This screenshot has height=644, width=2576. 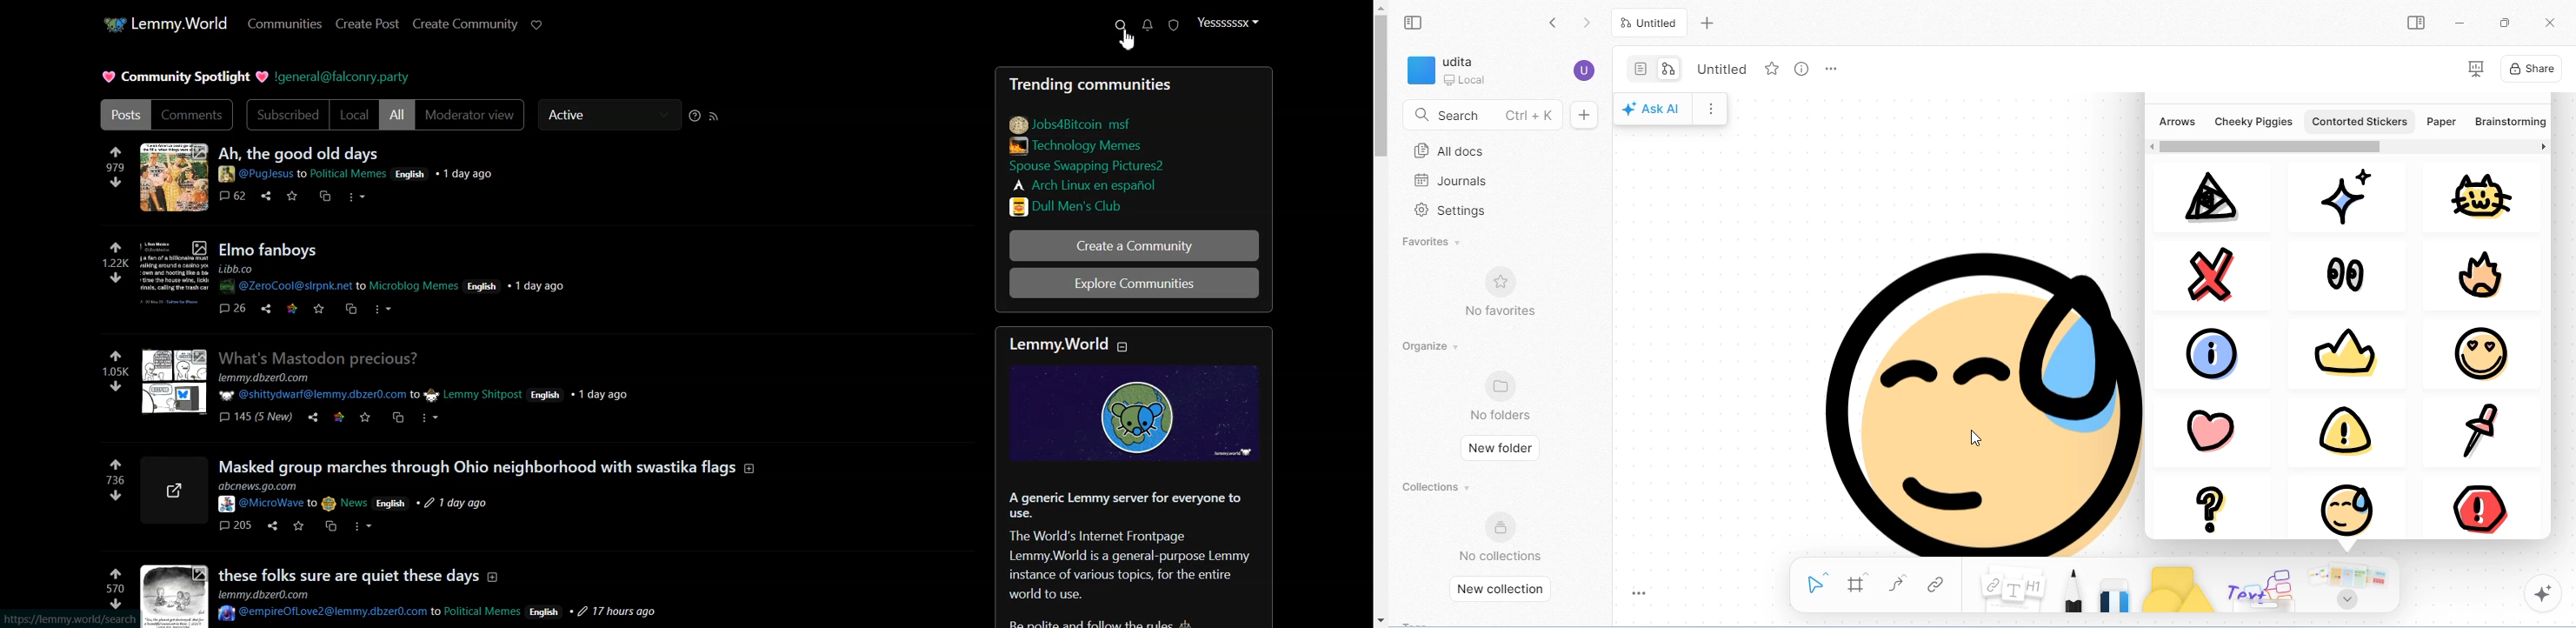 I want to click on downvote, so click(x=115, y=494).